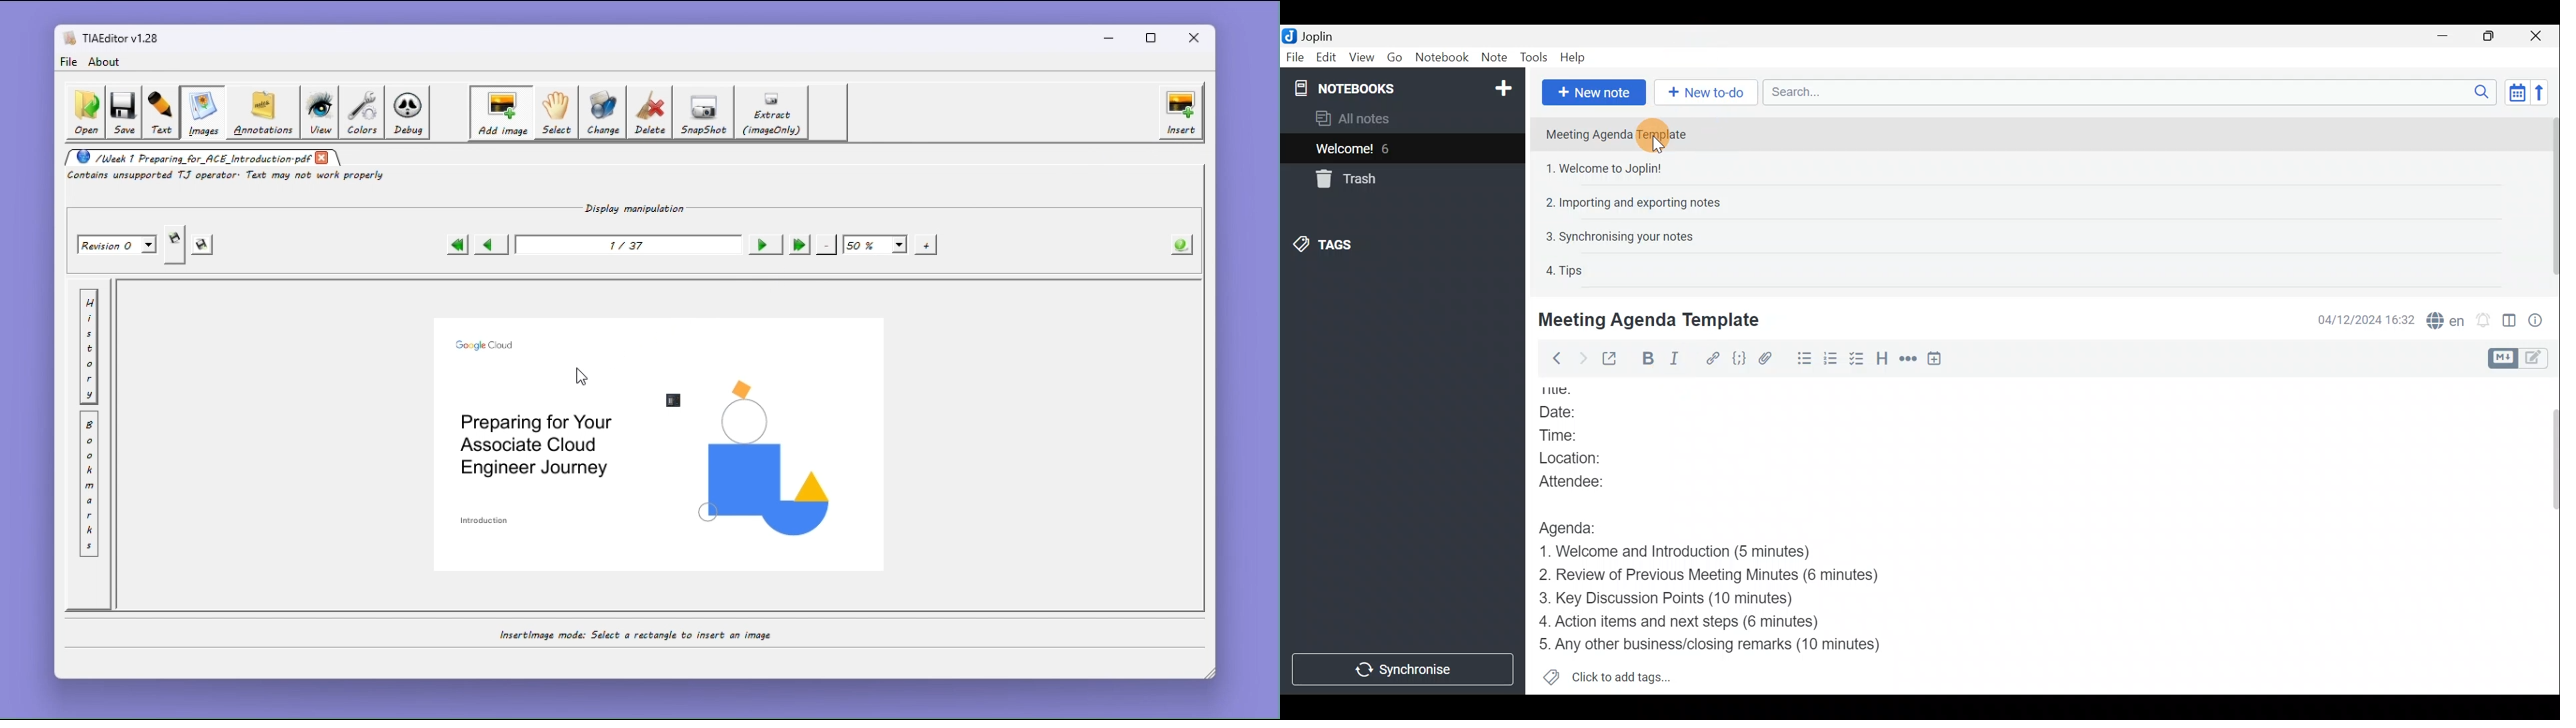  I want to click on Any other business/closing remarks (10 minutes), so click(1714, 643).